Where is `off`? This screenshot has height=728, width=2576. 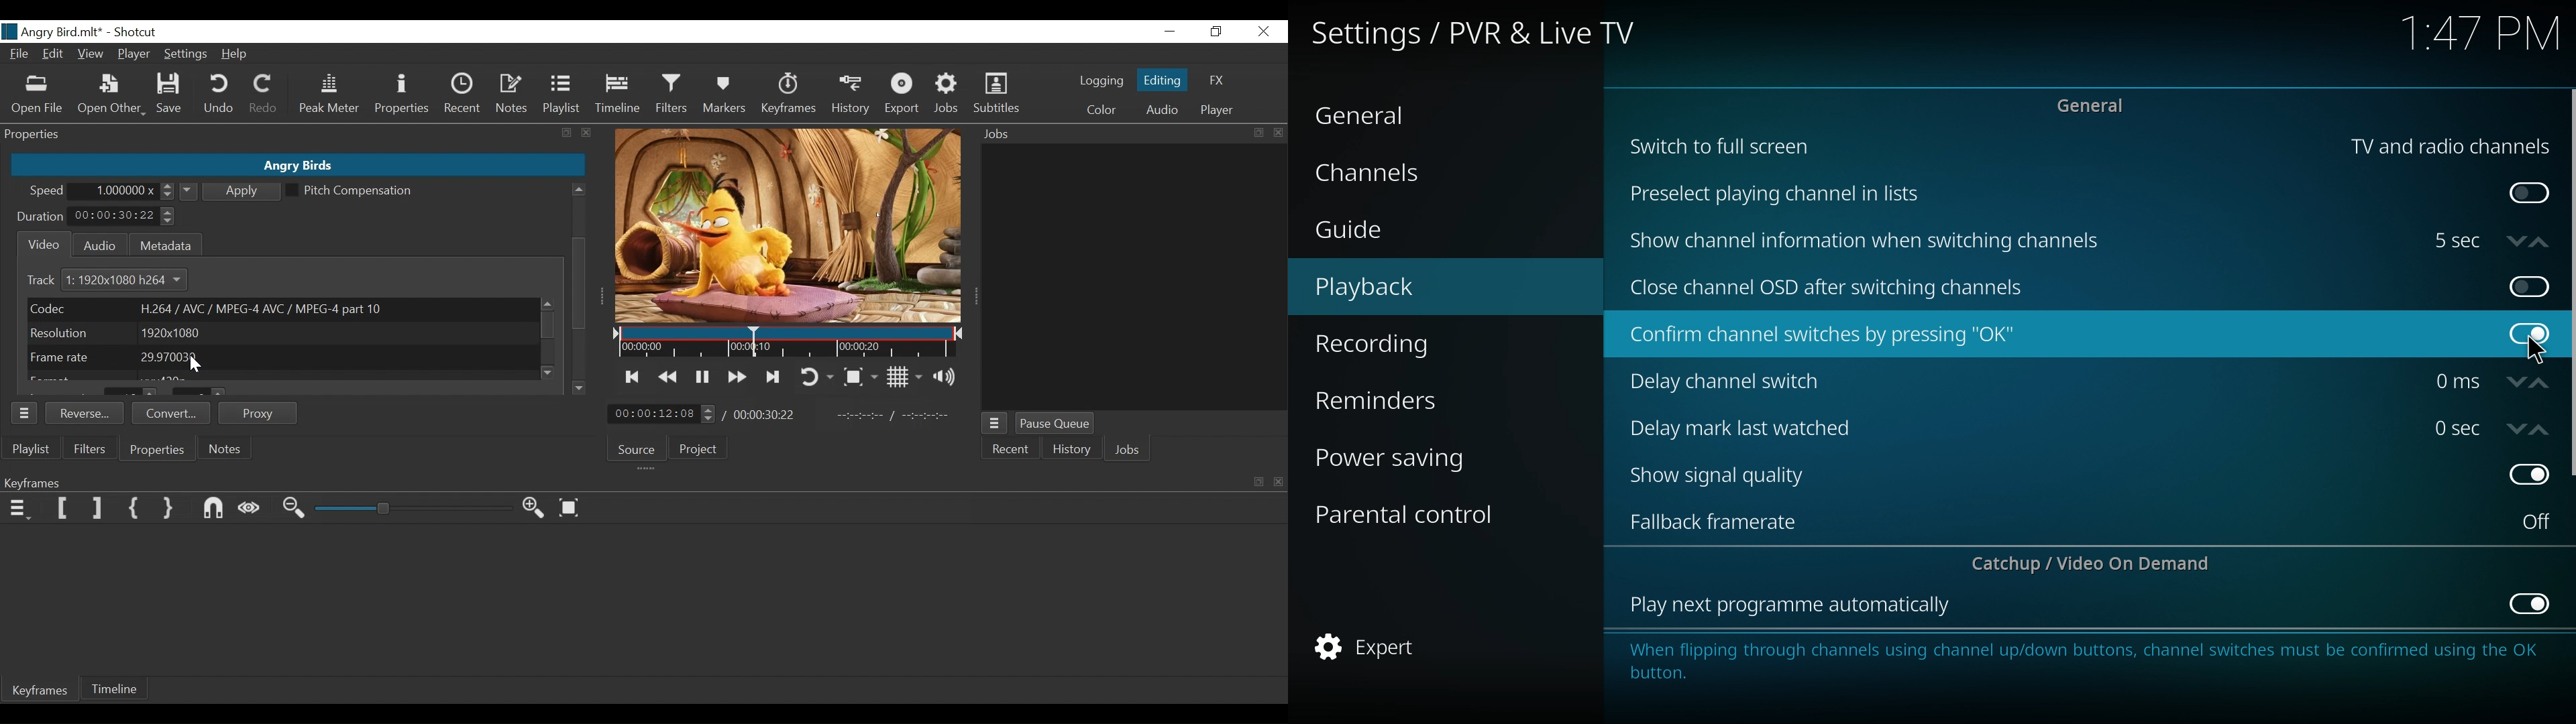
off is located at coordinates (2532, 602).